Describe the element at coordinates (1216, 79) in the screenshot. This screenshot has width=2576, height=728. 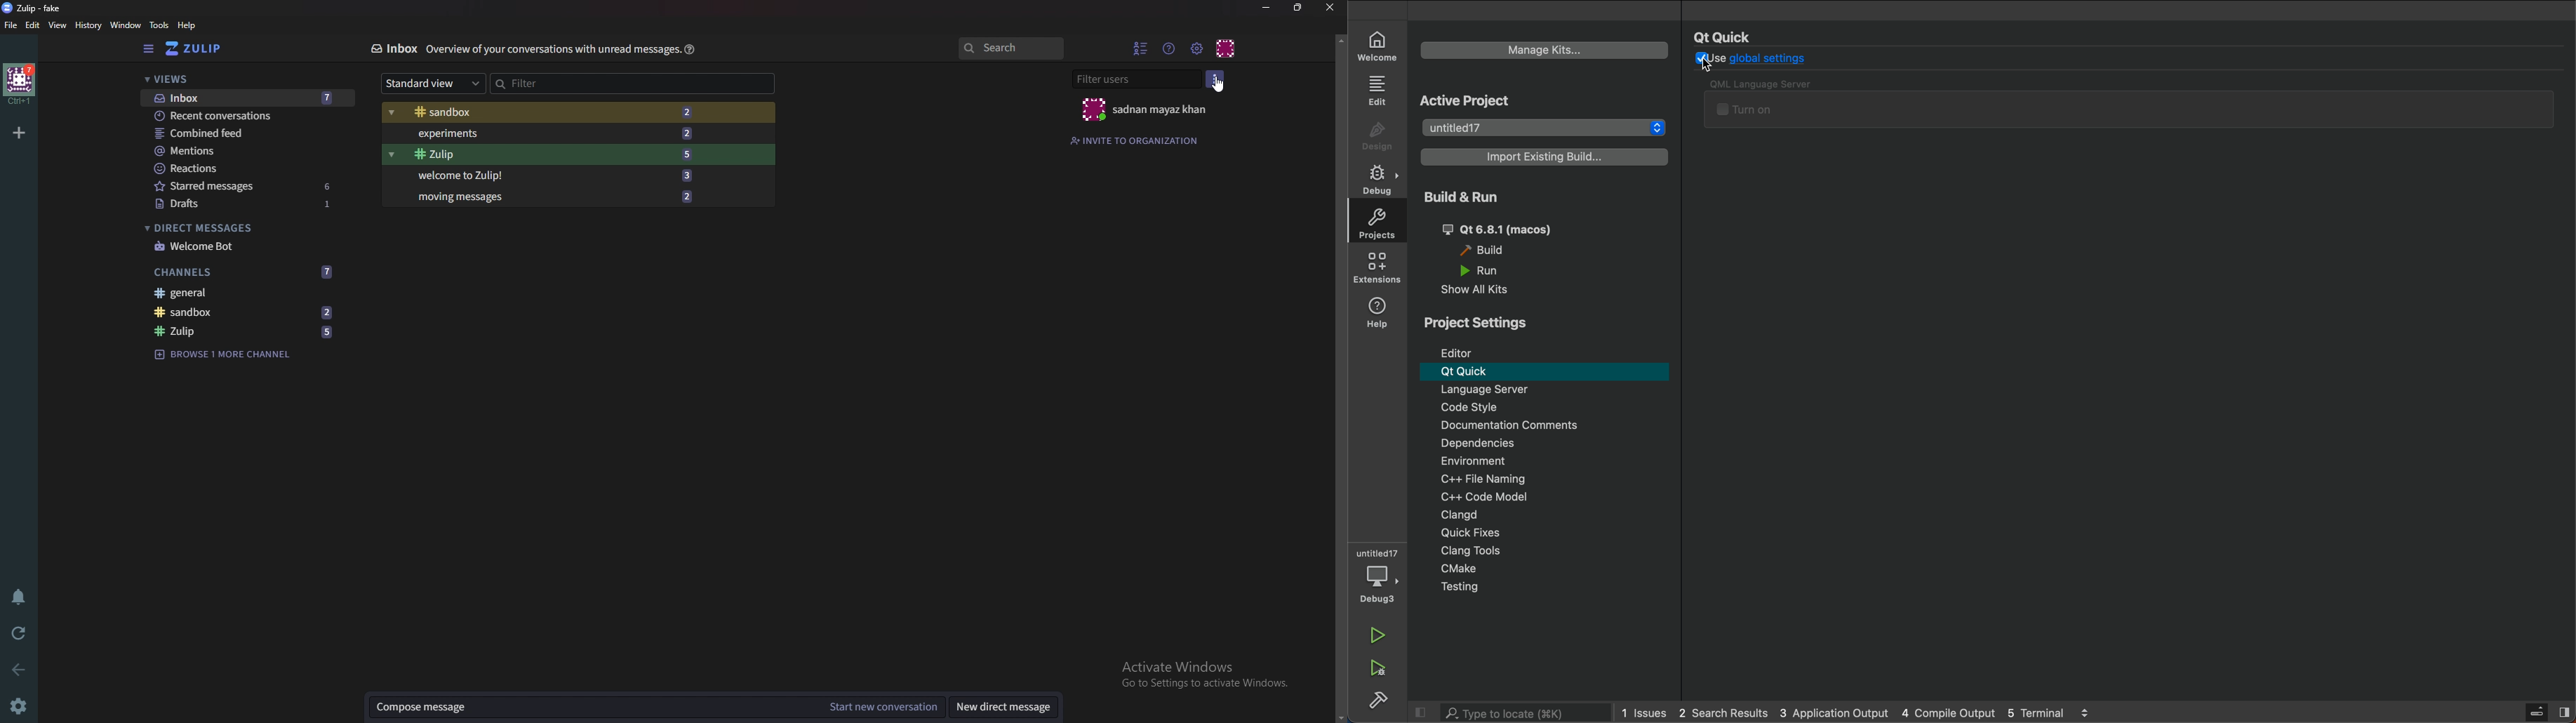
I see `User list style` at that location.